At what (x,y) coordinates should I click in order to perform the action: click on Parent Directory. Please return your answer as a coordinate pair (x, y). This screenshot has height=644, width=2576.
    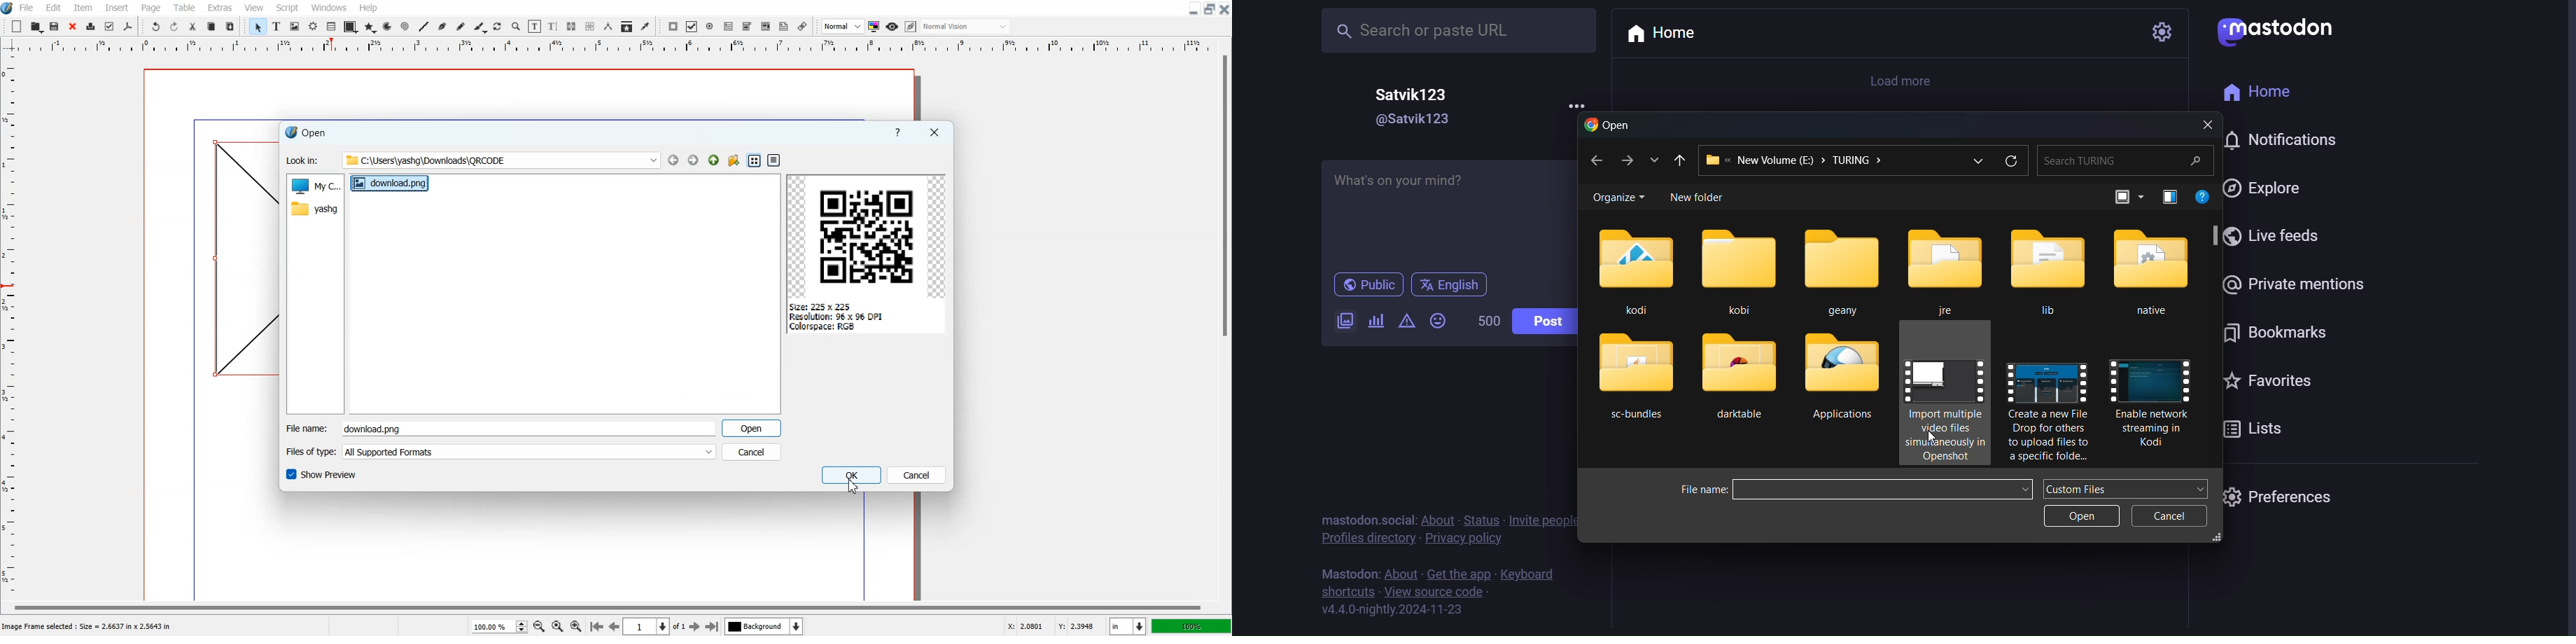
    Looking at the image, I should click on (715, 160).